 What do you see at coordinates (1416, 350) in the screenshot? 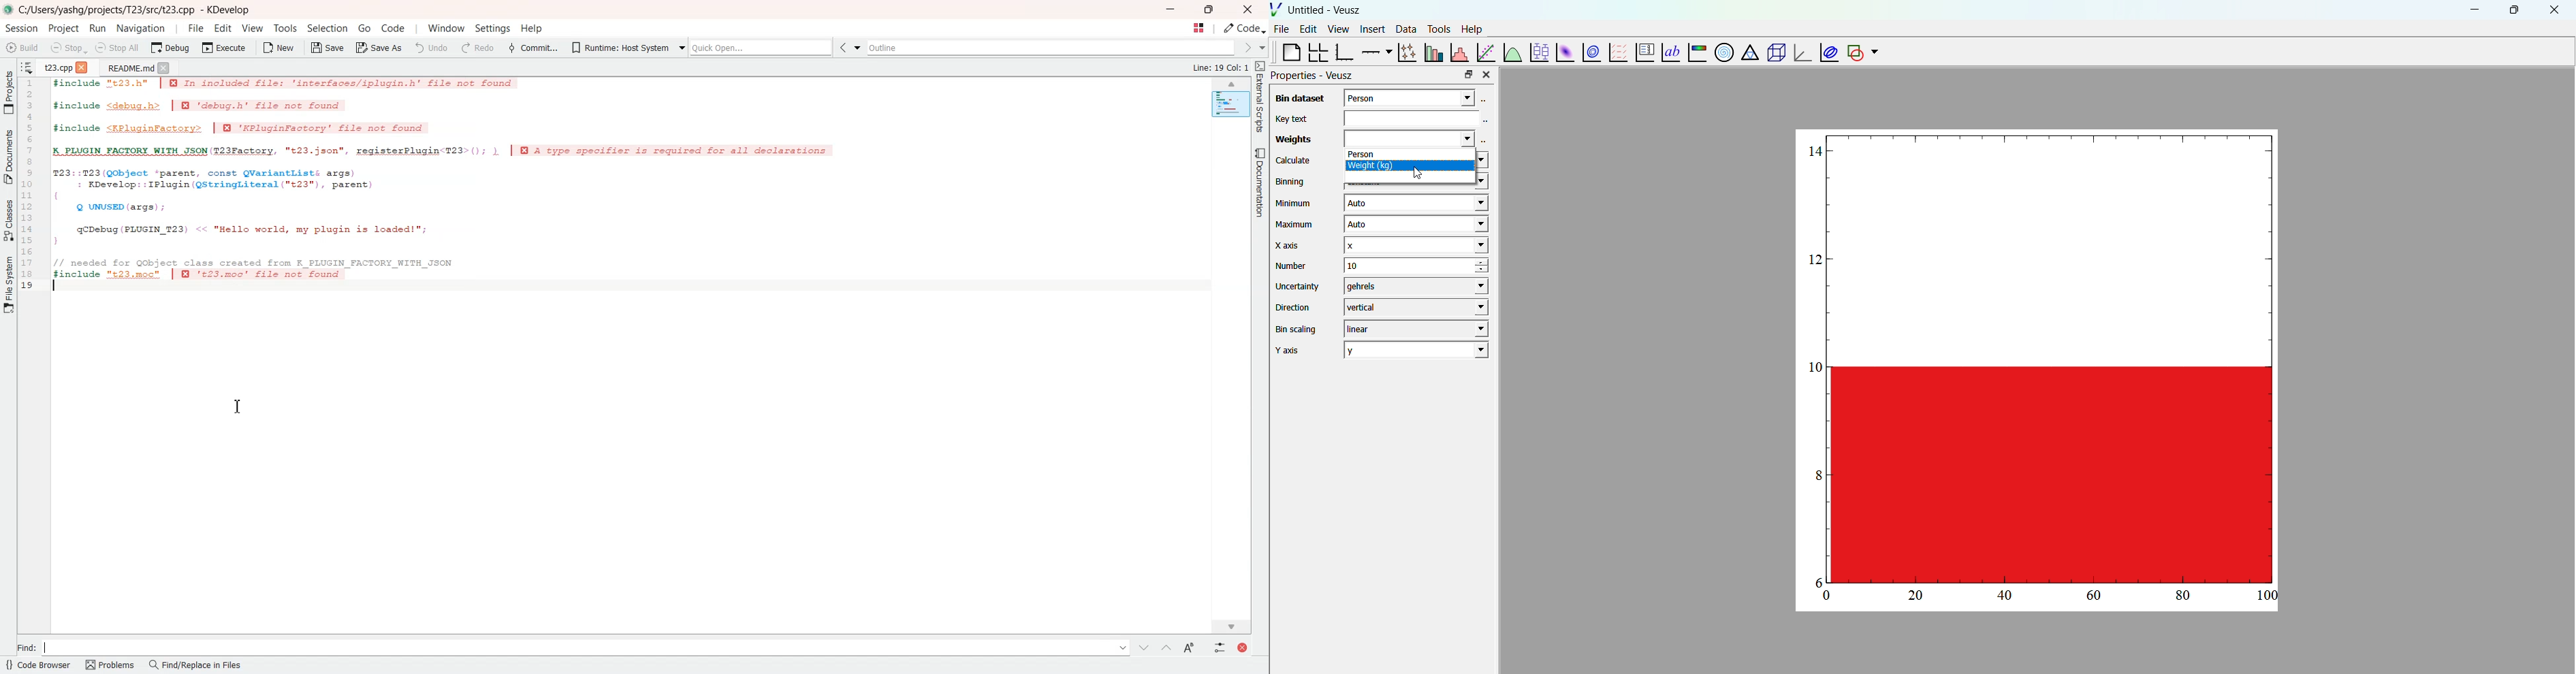
I see `y - y axis drop down` at bounding box center [1416, 350].